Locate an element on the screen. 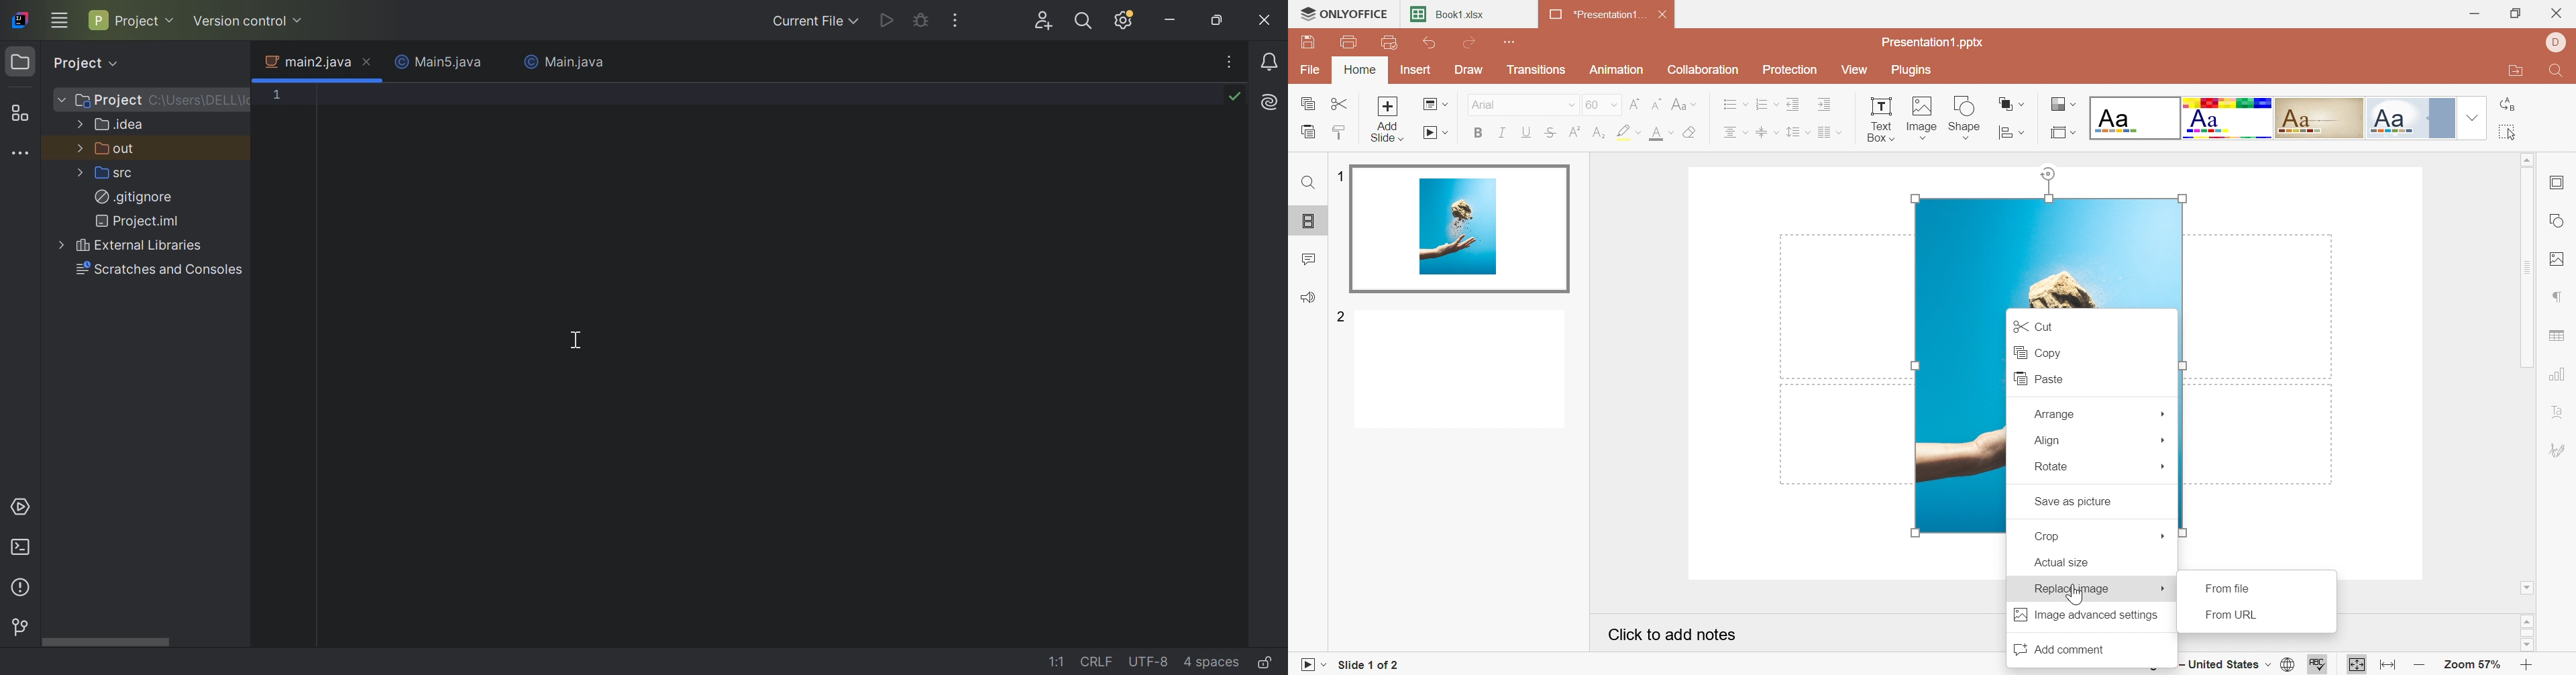 This screenshot has width=2576, height=700. Actual Size is located at coordinates (2061, 563).